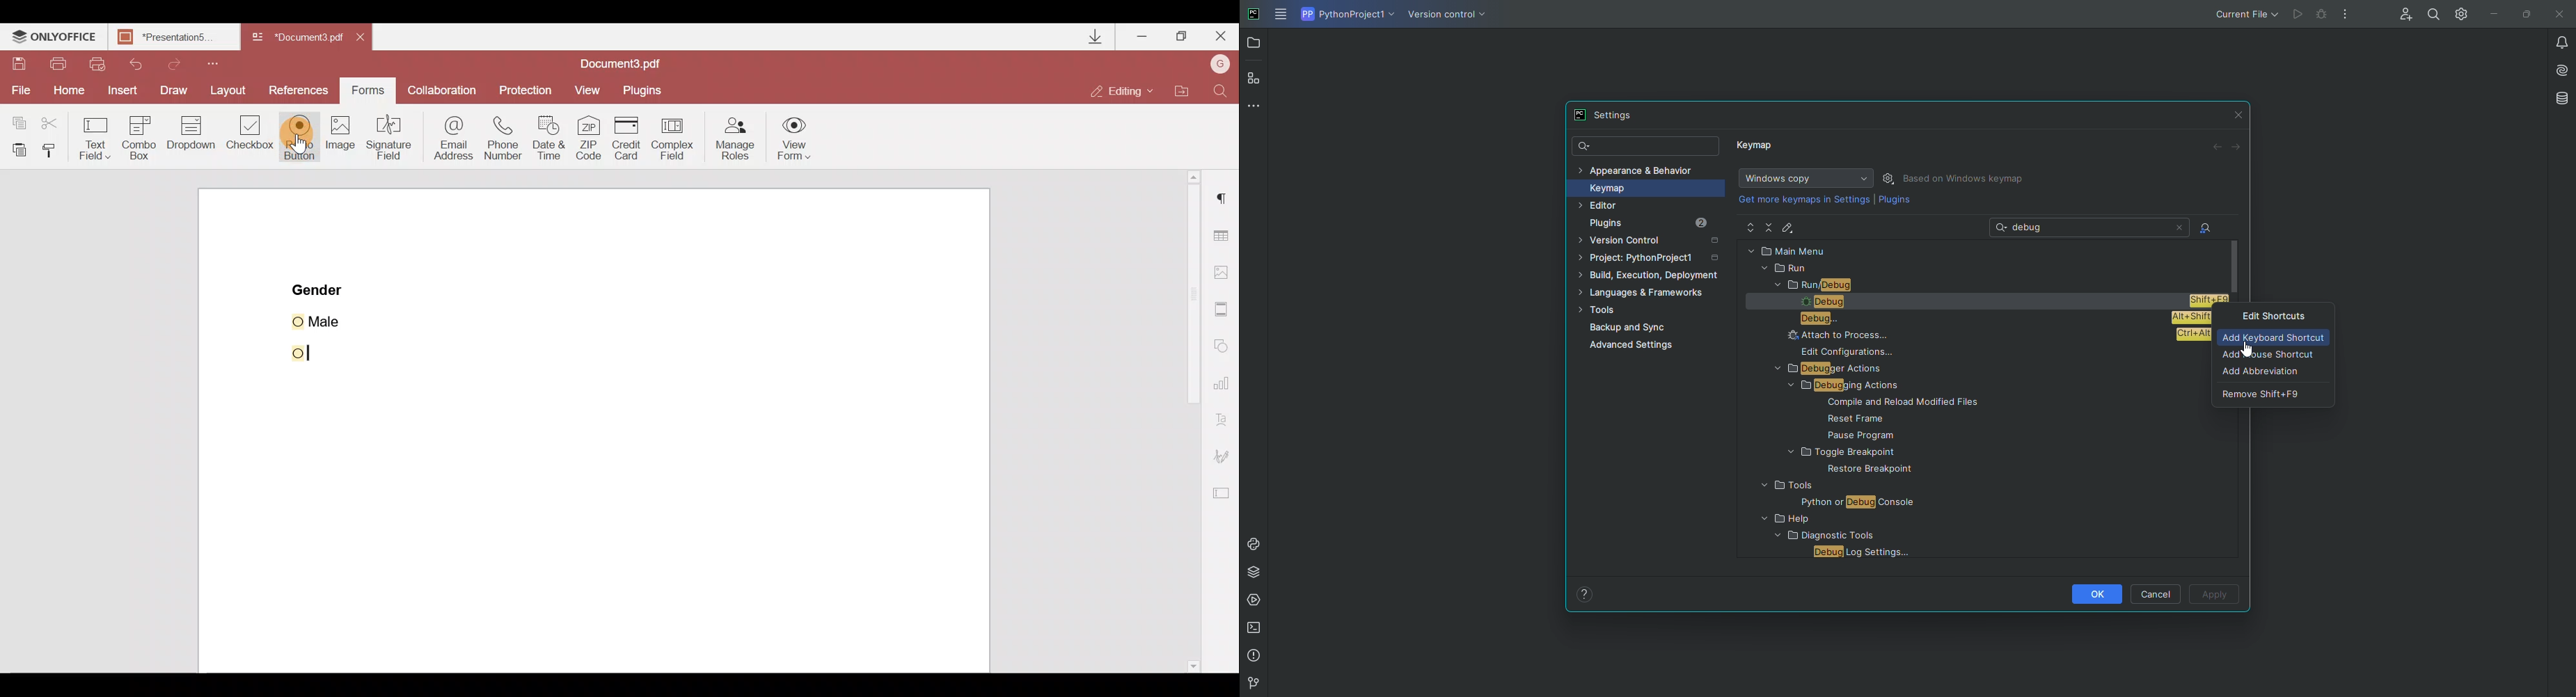  Describe the element at coordinates (1849, 387) in the screenshot. I see `DEBUGGING ACTIONS` at that location.